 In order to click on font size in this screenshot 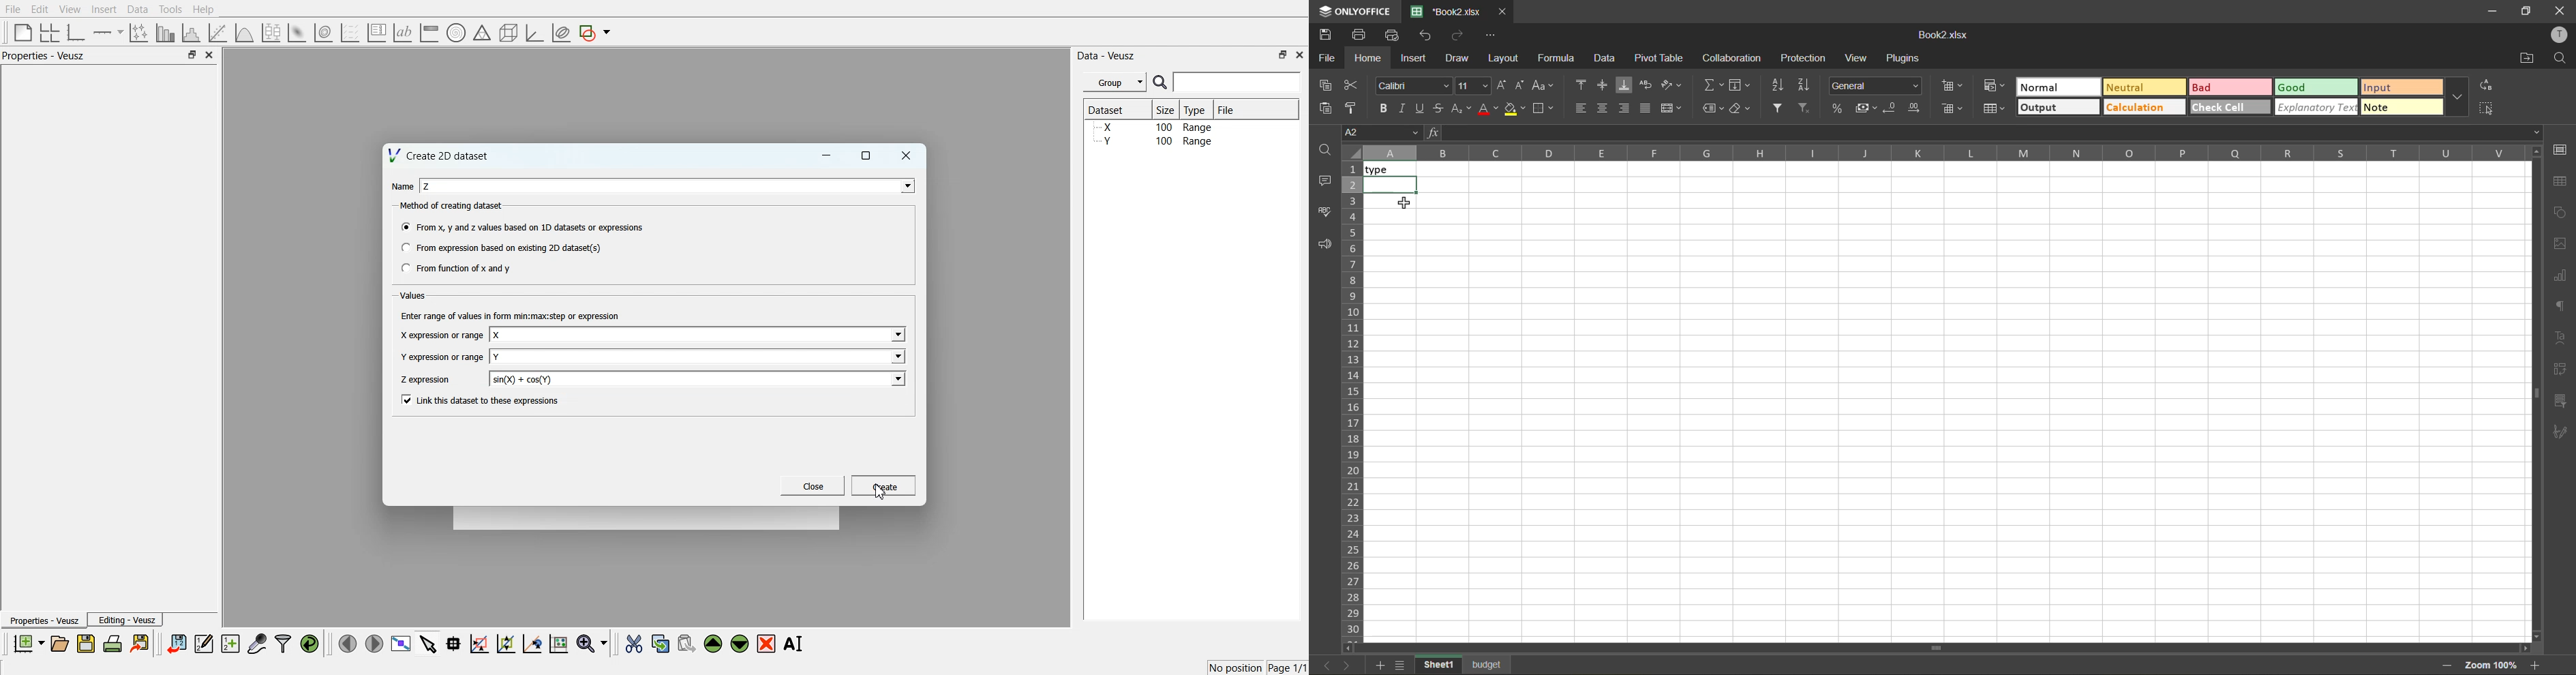, I will do `click(1472, 87)`.